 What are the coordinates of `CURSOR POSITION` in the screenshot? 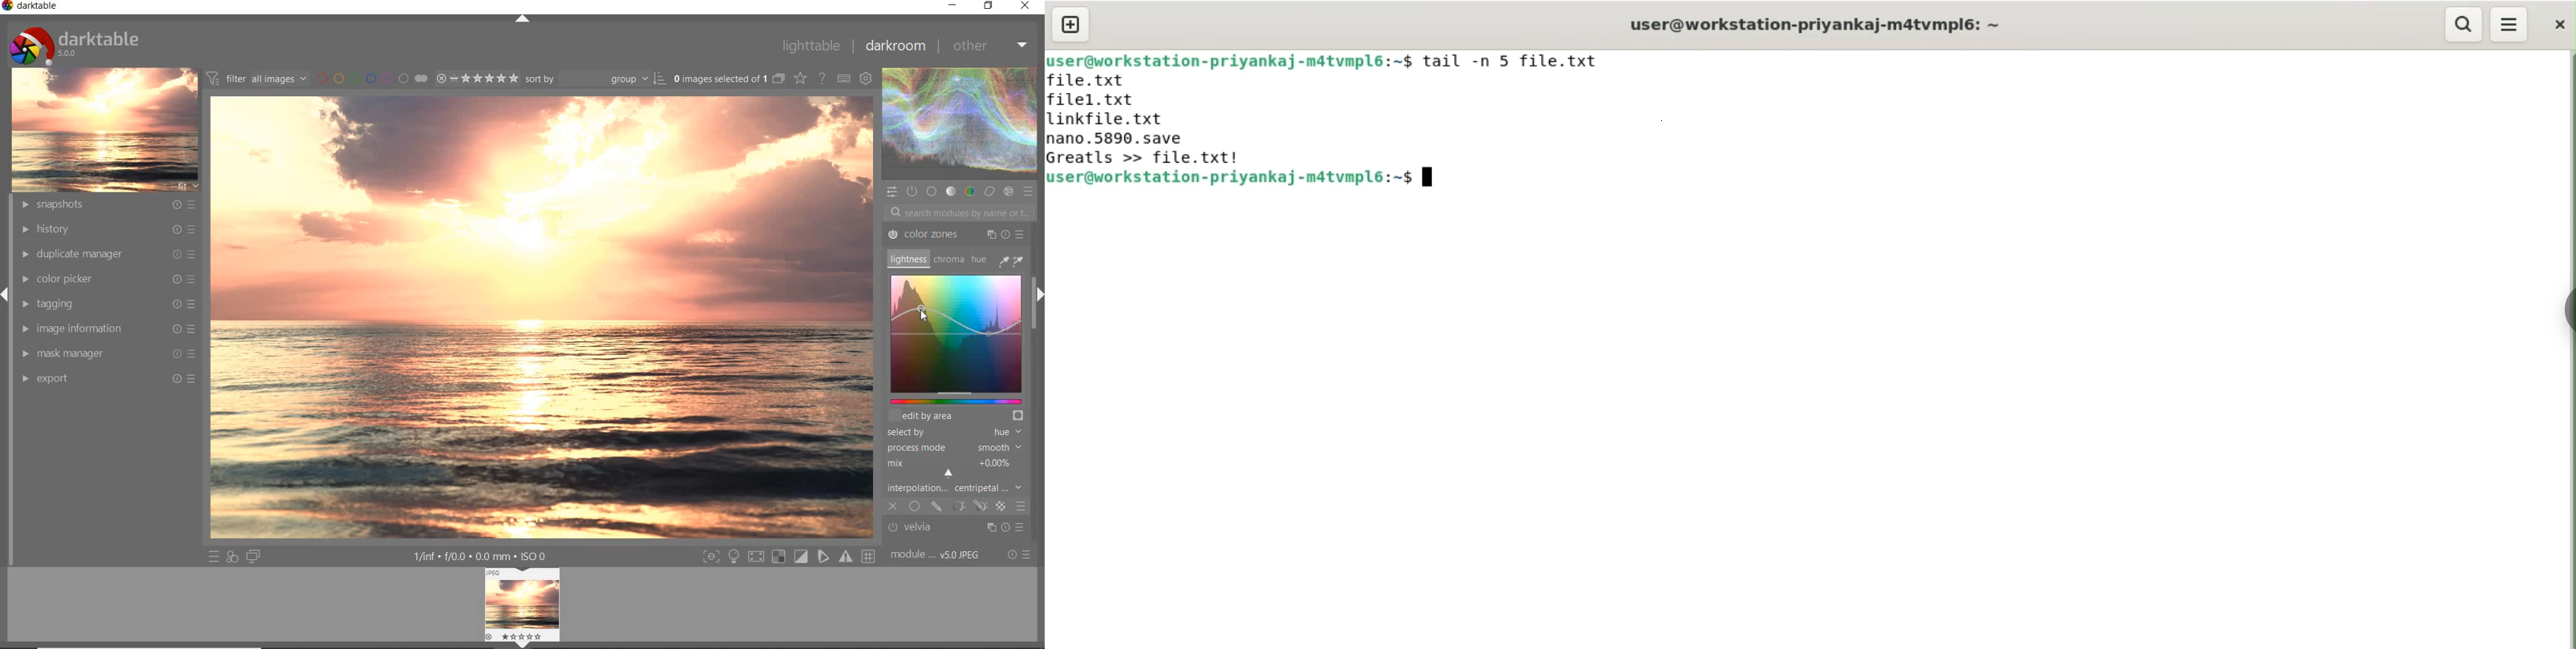 It's located at (922, 313).